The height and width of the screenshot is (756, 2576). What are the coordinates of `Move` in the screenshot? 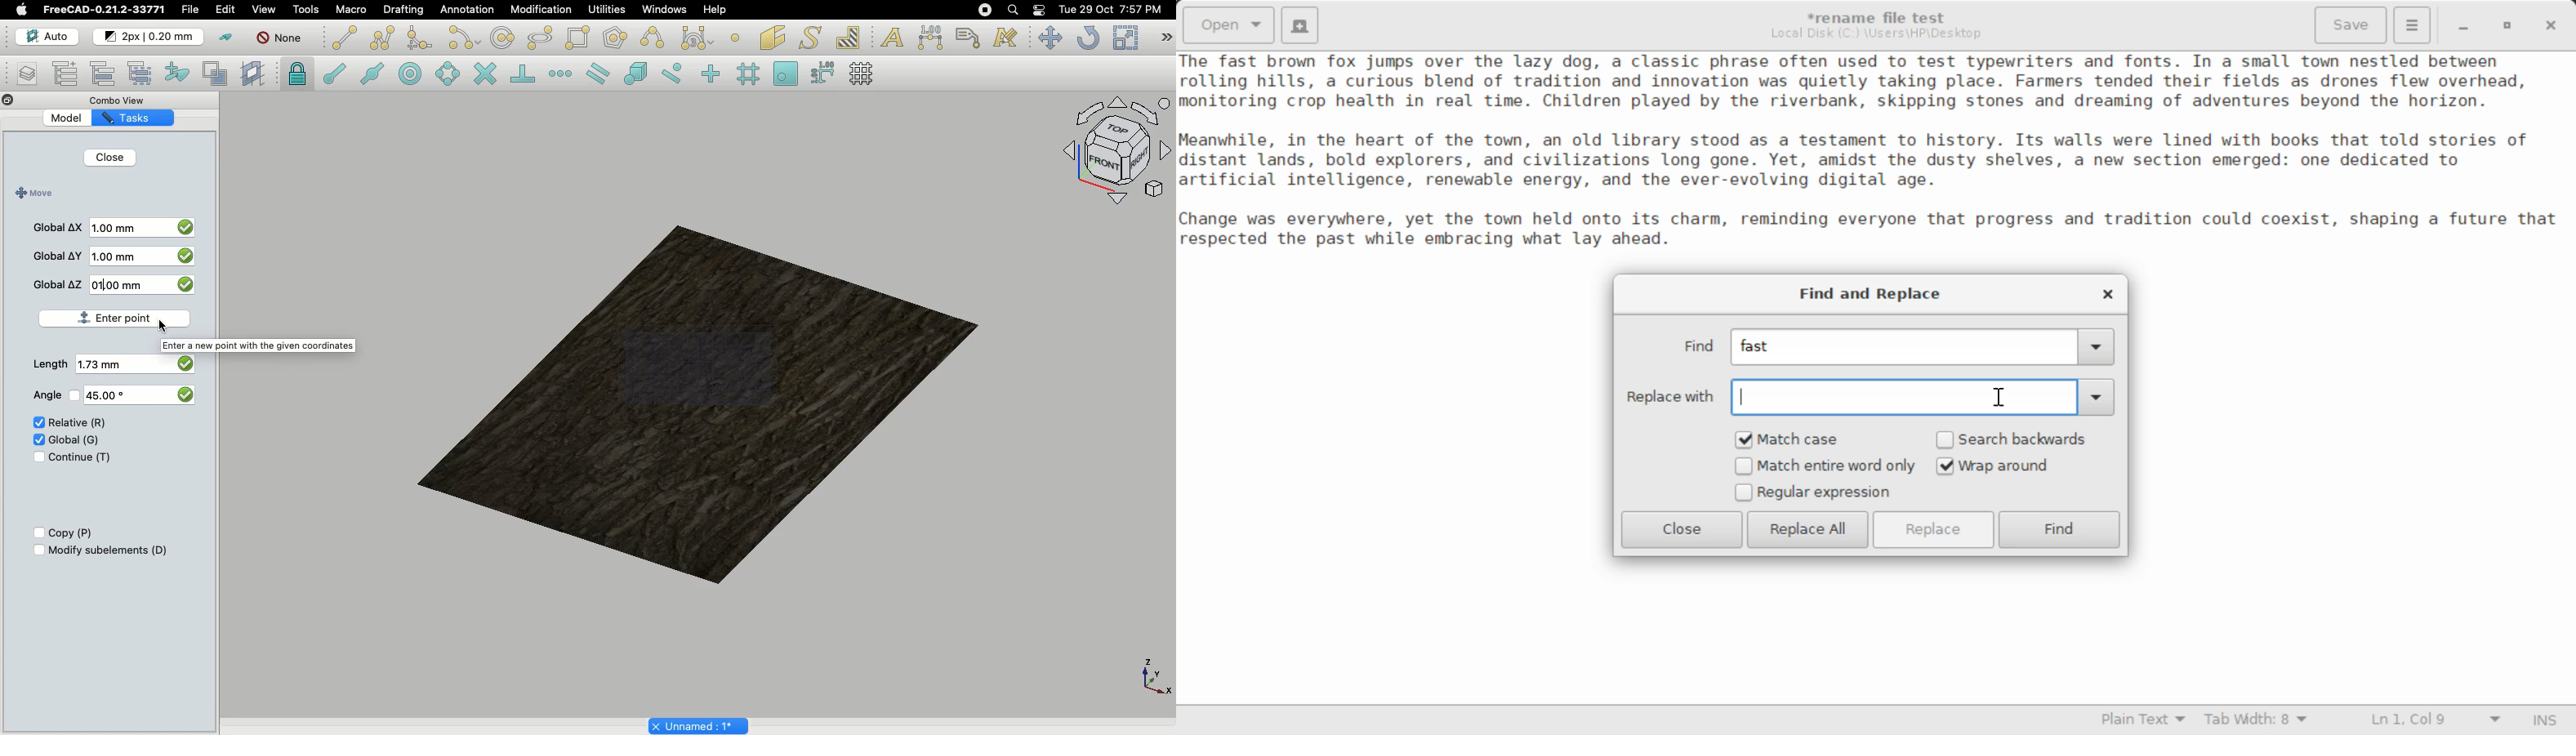 It's located at (32, 194).